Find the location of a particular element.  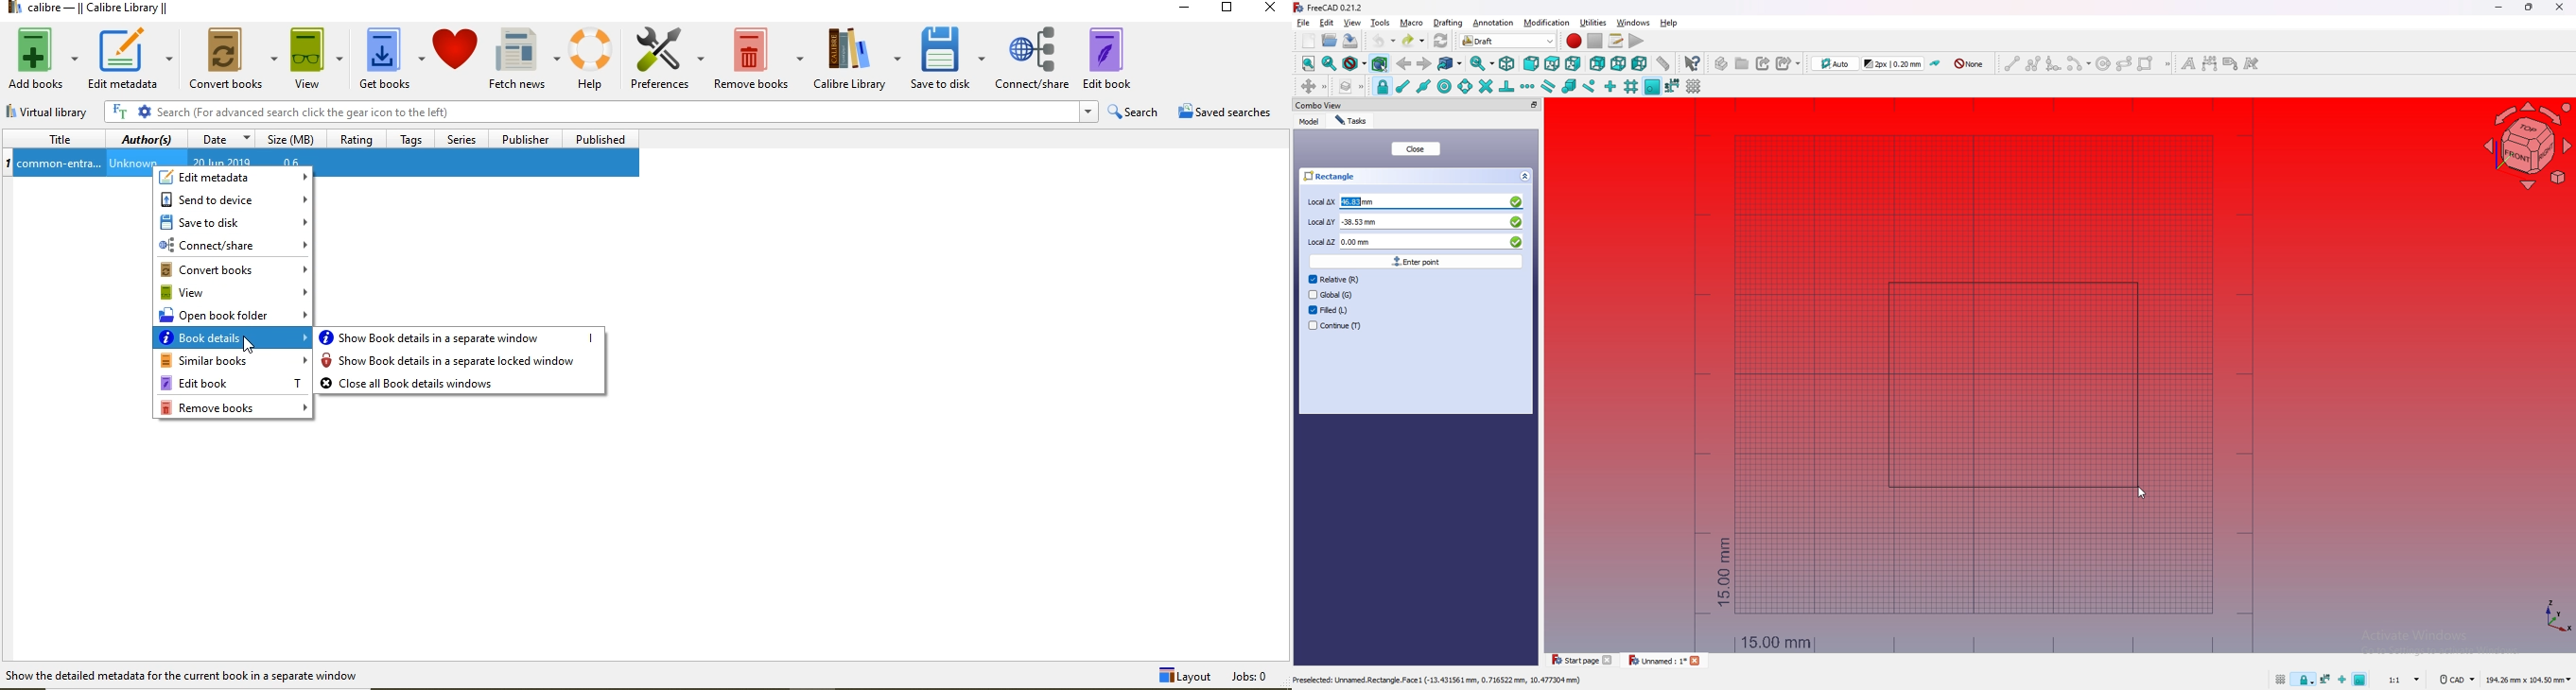

stop debugging is located at coordinates (1595, 41).